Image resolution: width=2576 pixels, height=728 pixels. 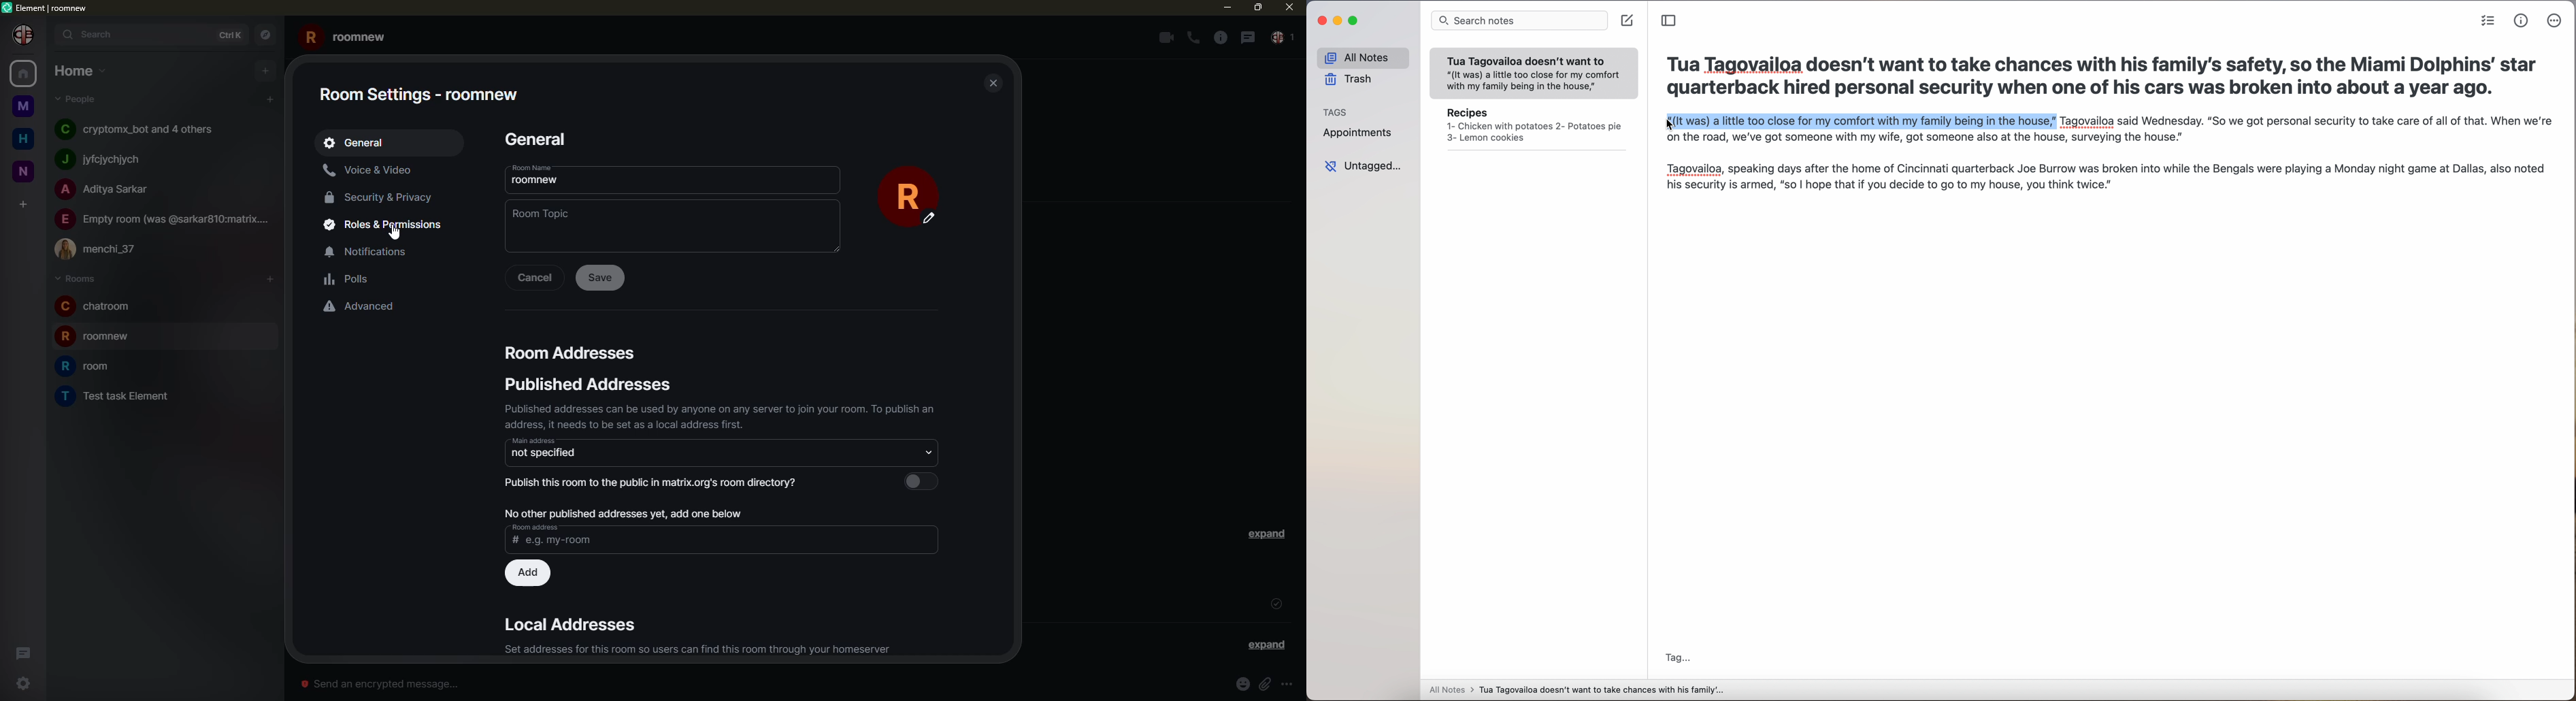 What do you see at coordinates (46, 6) in the screenshot?
I see `element` at bounding box center [46, 6].